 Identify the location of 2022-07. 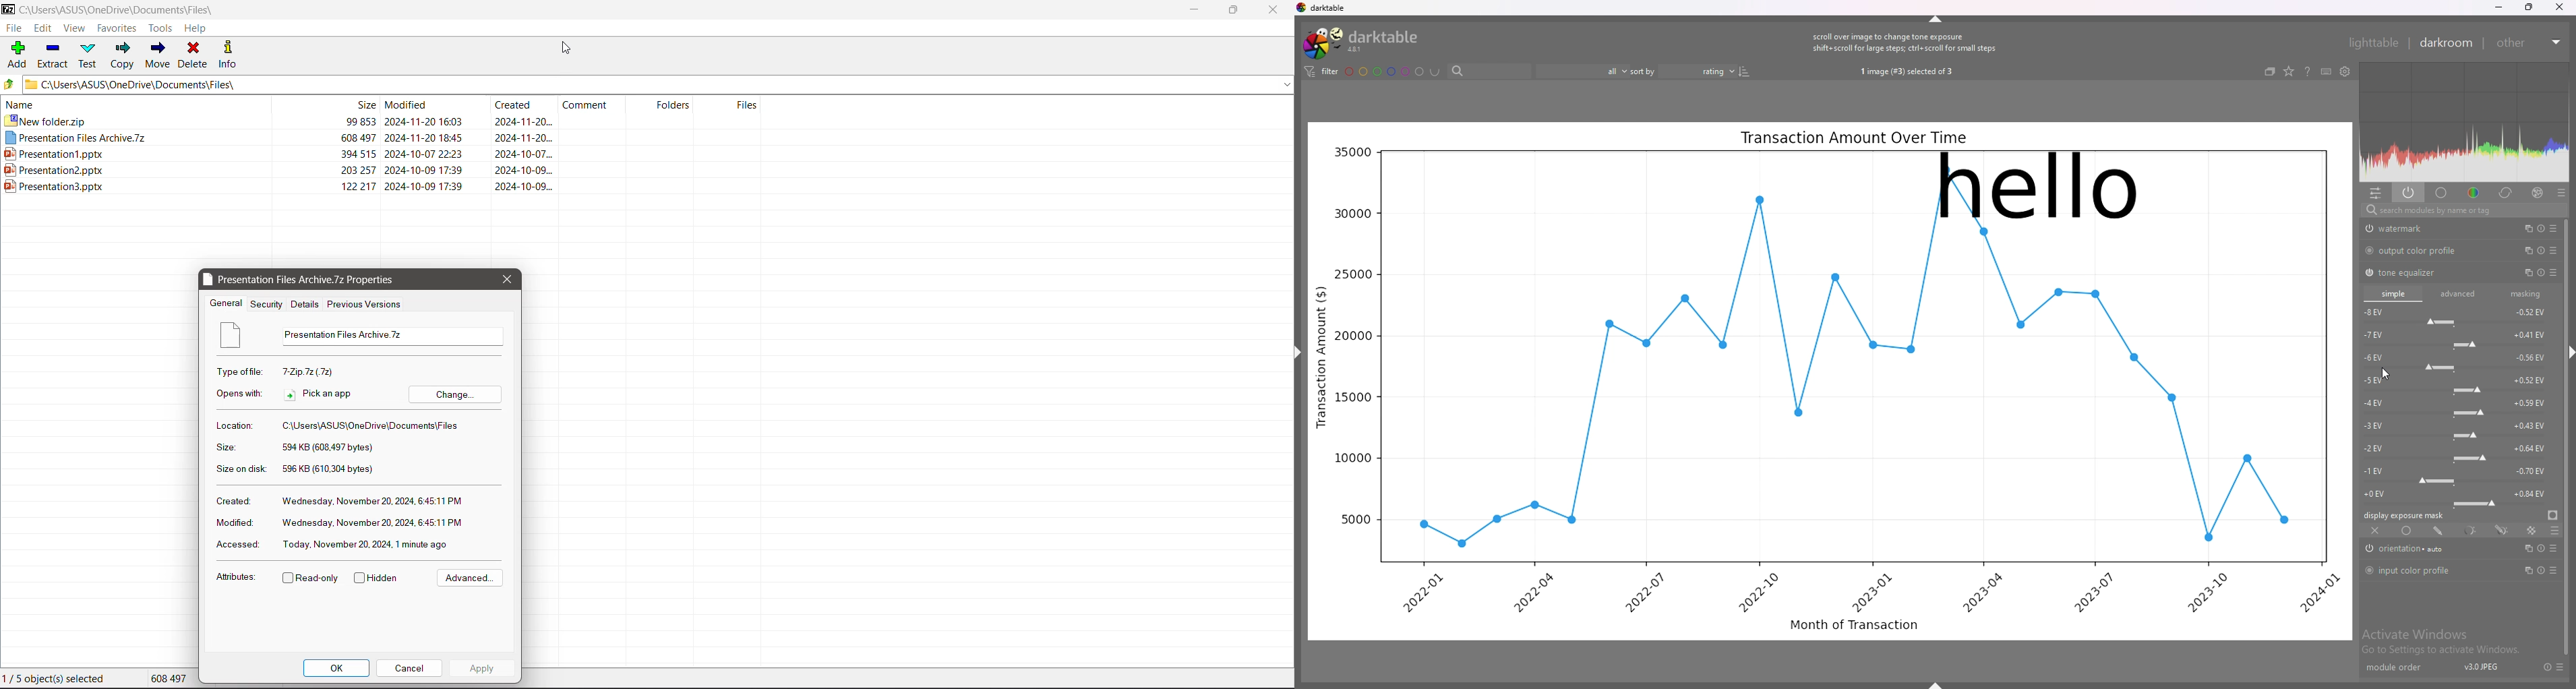
(1642, 592).